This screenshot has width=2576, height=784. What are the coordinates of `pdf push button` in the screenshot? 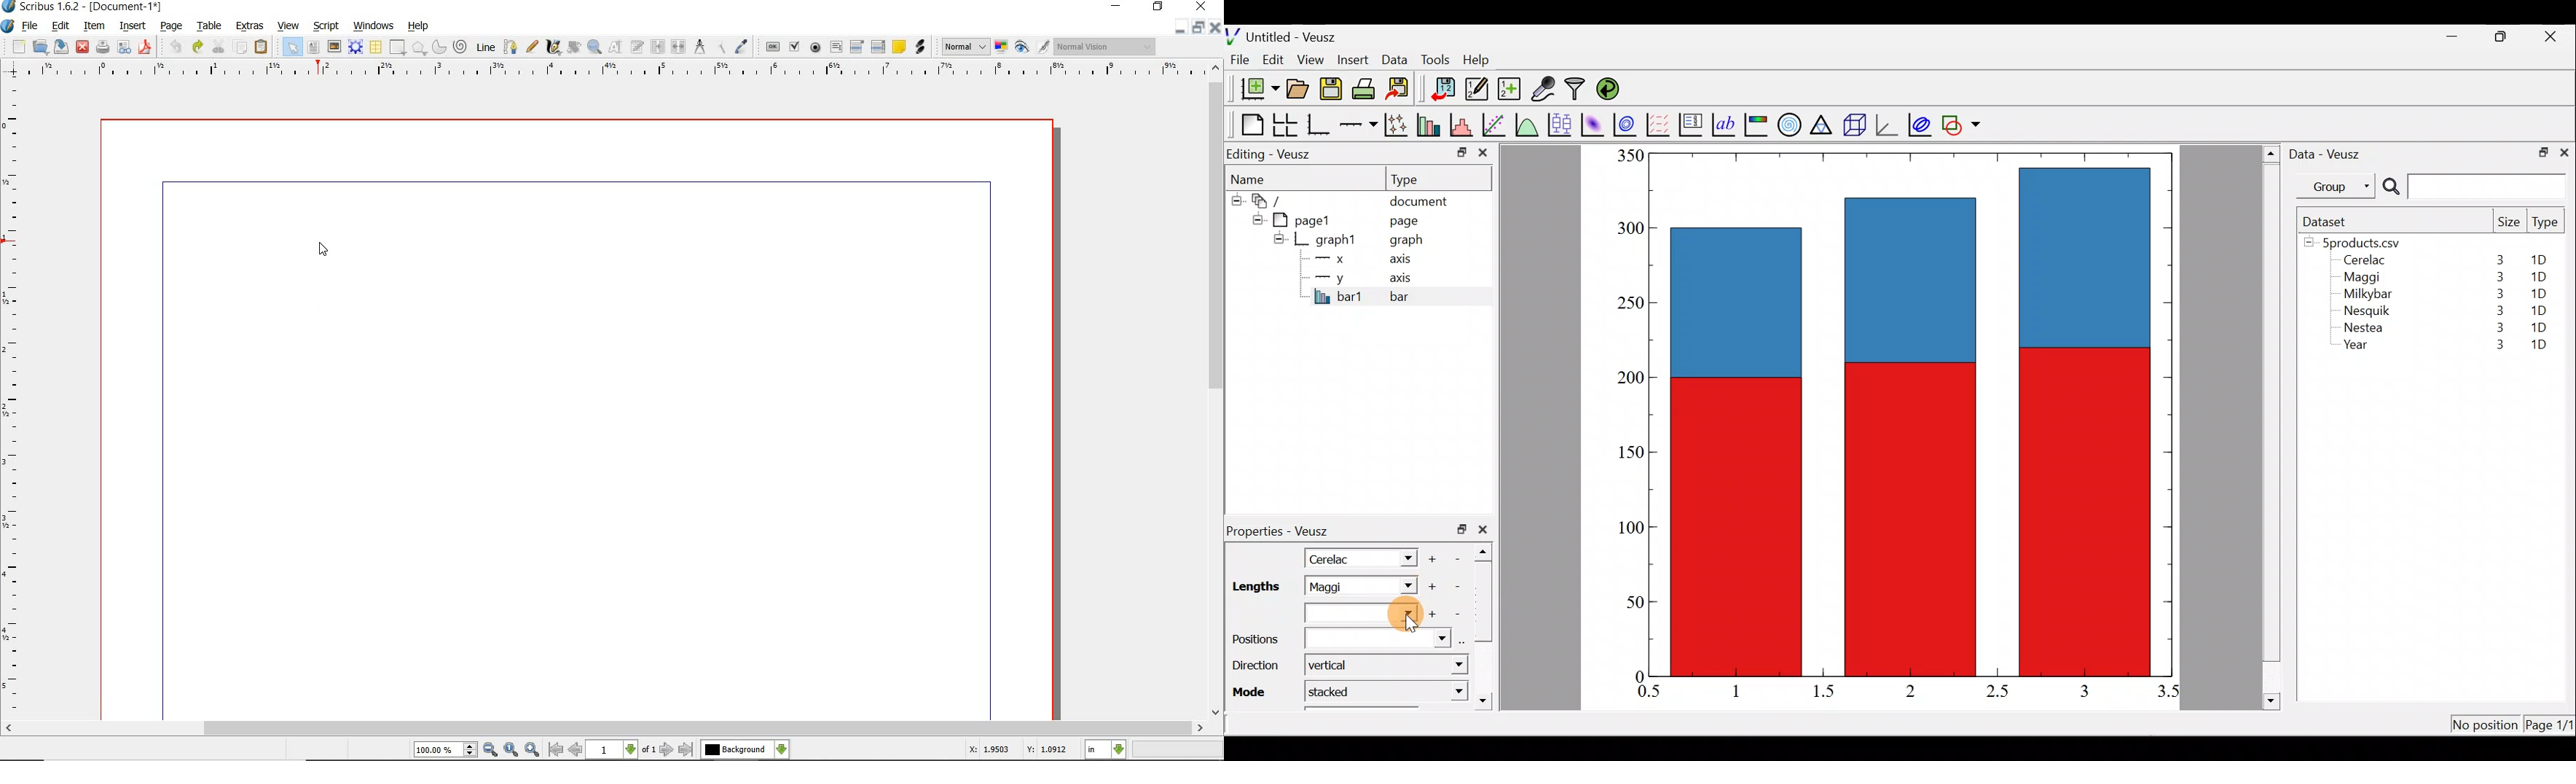 It's located at (773, 46).